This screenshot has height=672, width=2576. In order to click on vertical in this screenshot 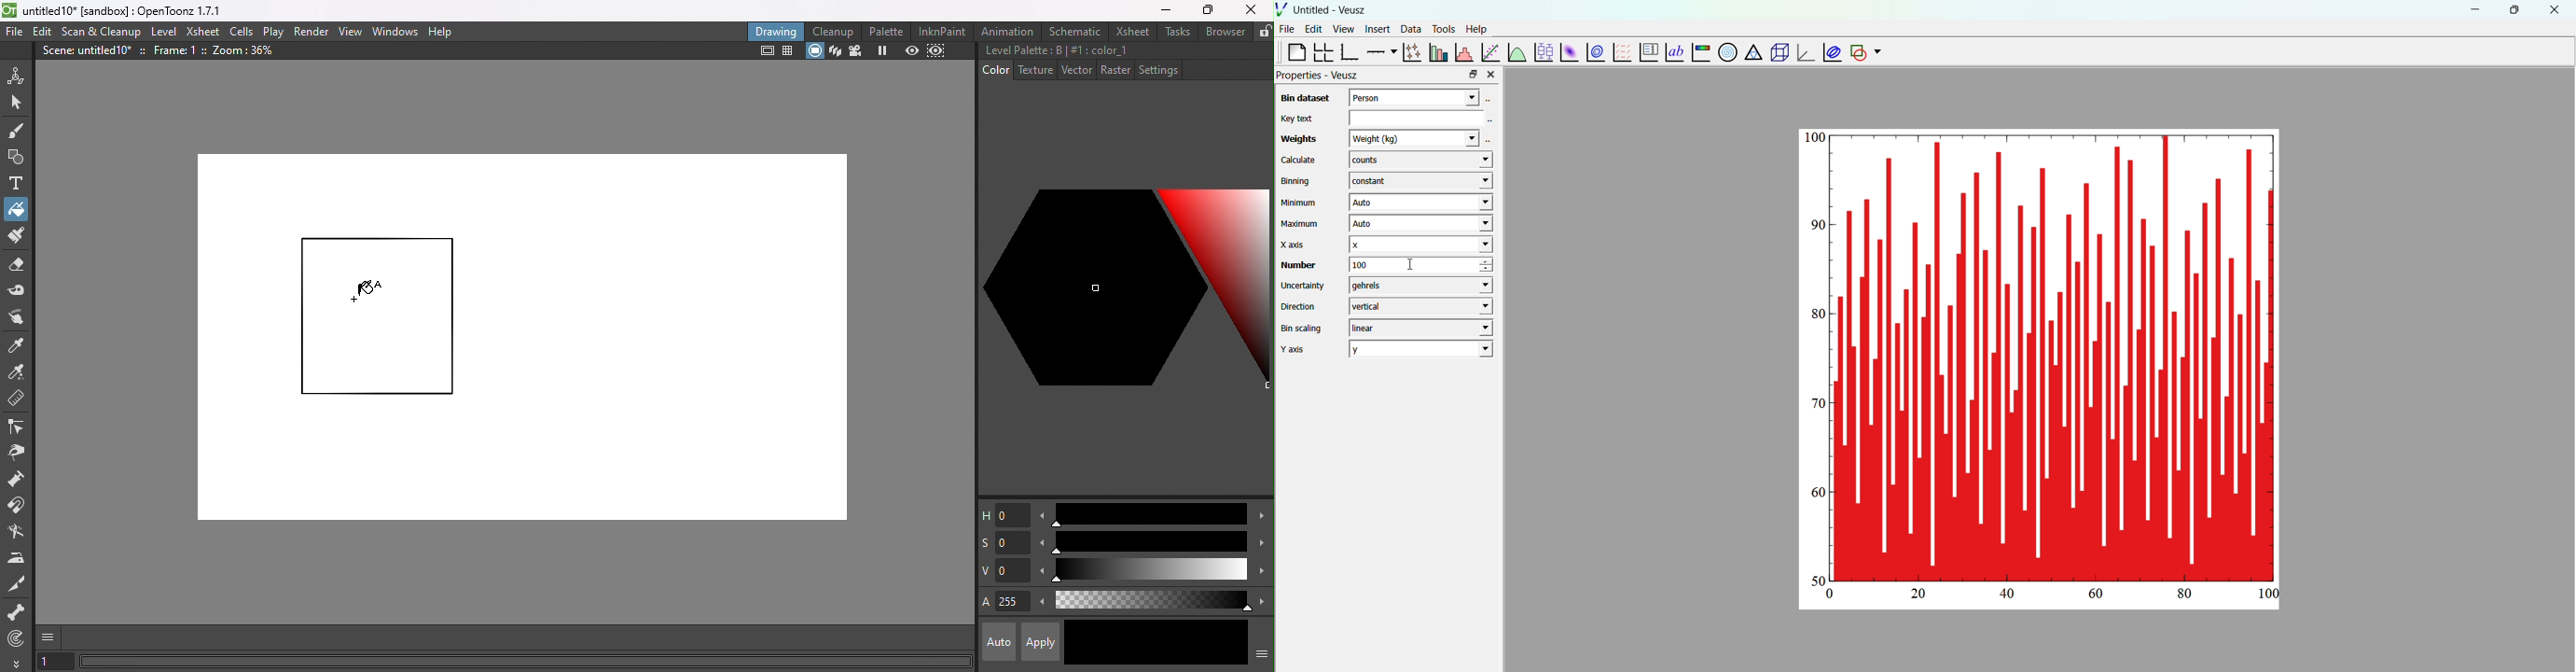, I will do `click(1420, 305)`.